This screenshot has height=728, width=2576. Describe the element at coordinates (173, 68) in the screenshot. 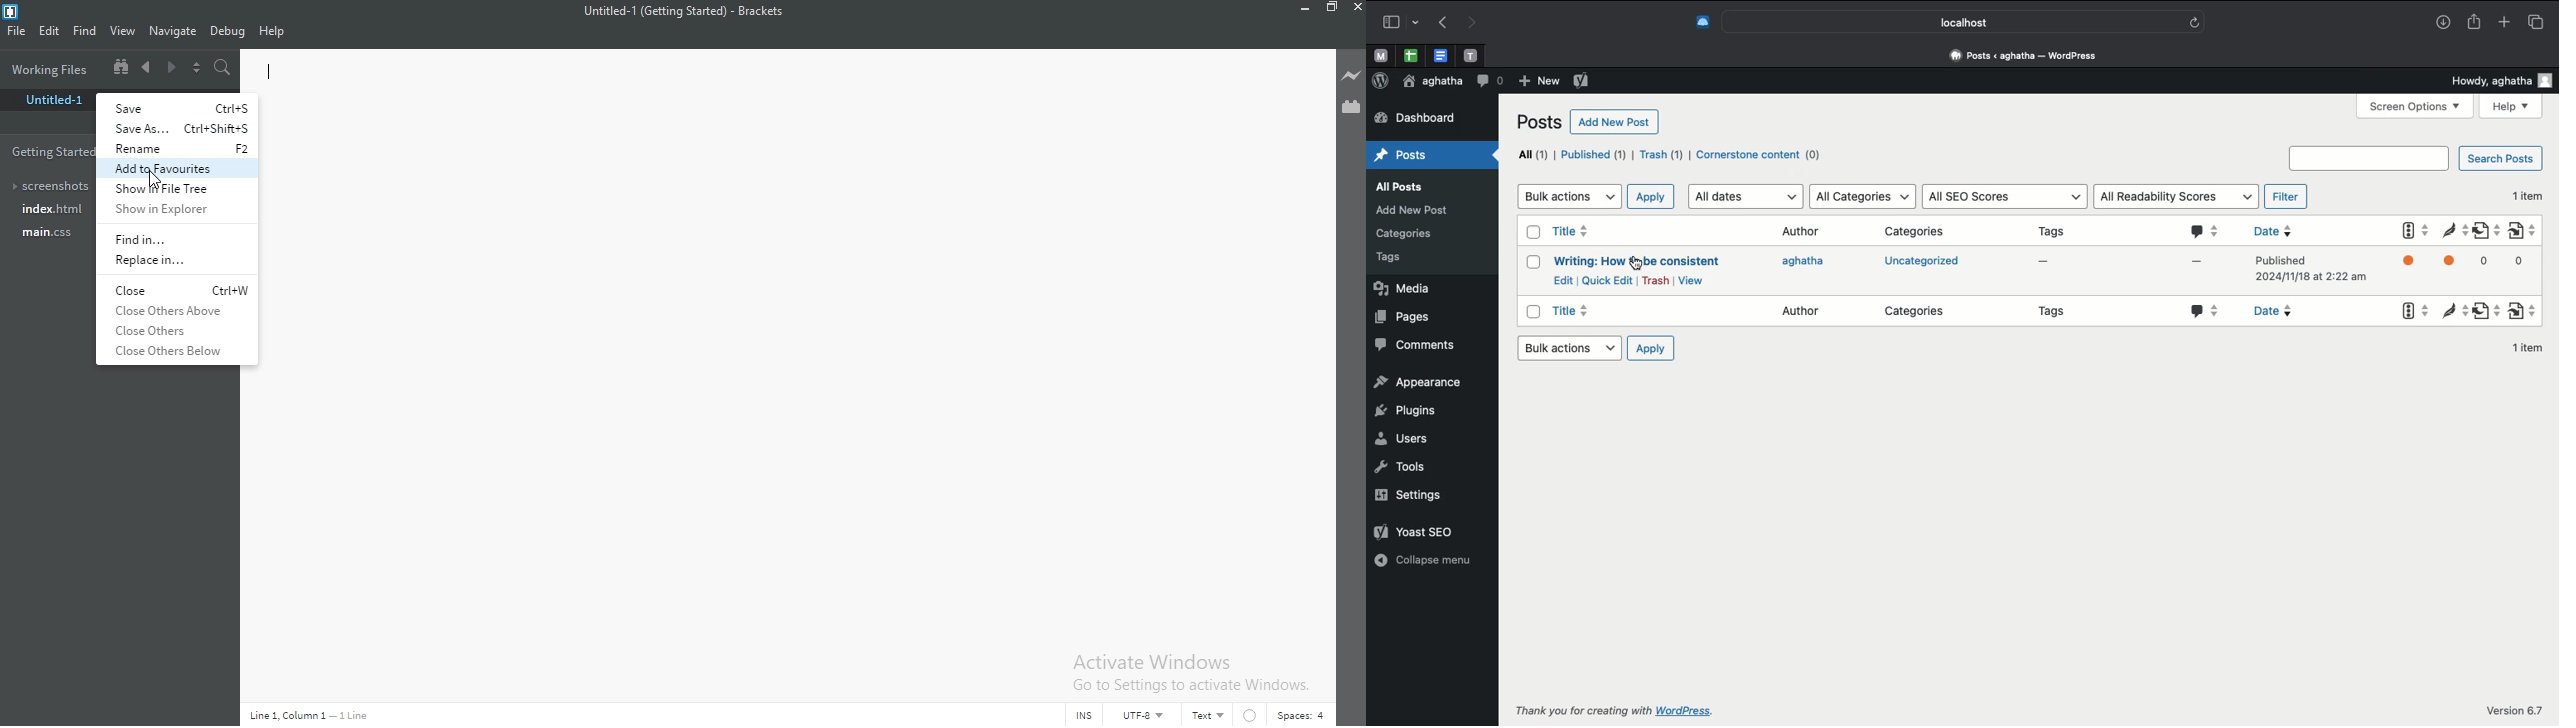

I see `Next ` at that location.